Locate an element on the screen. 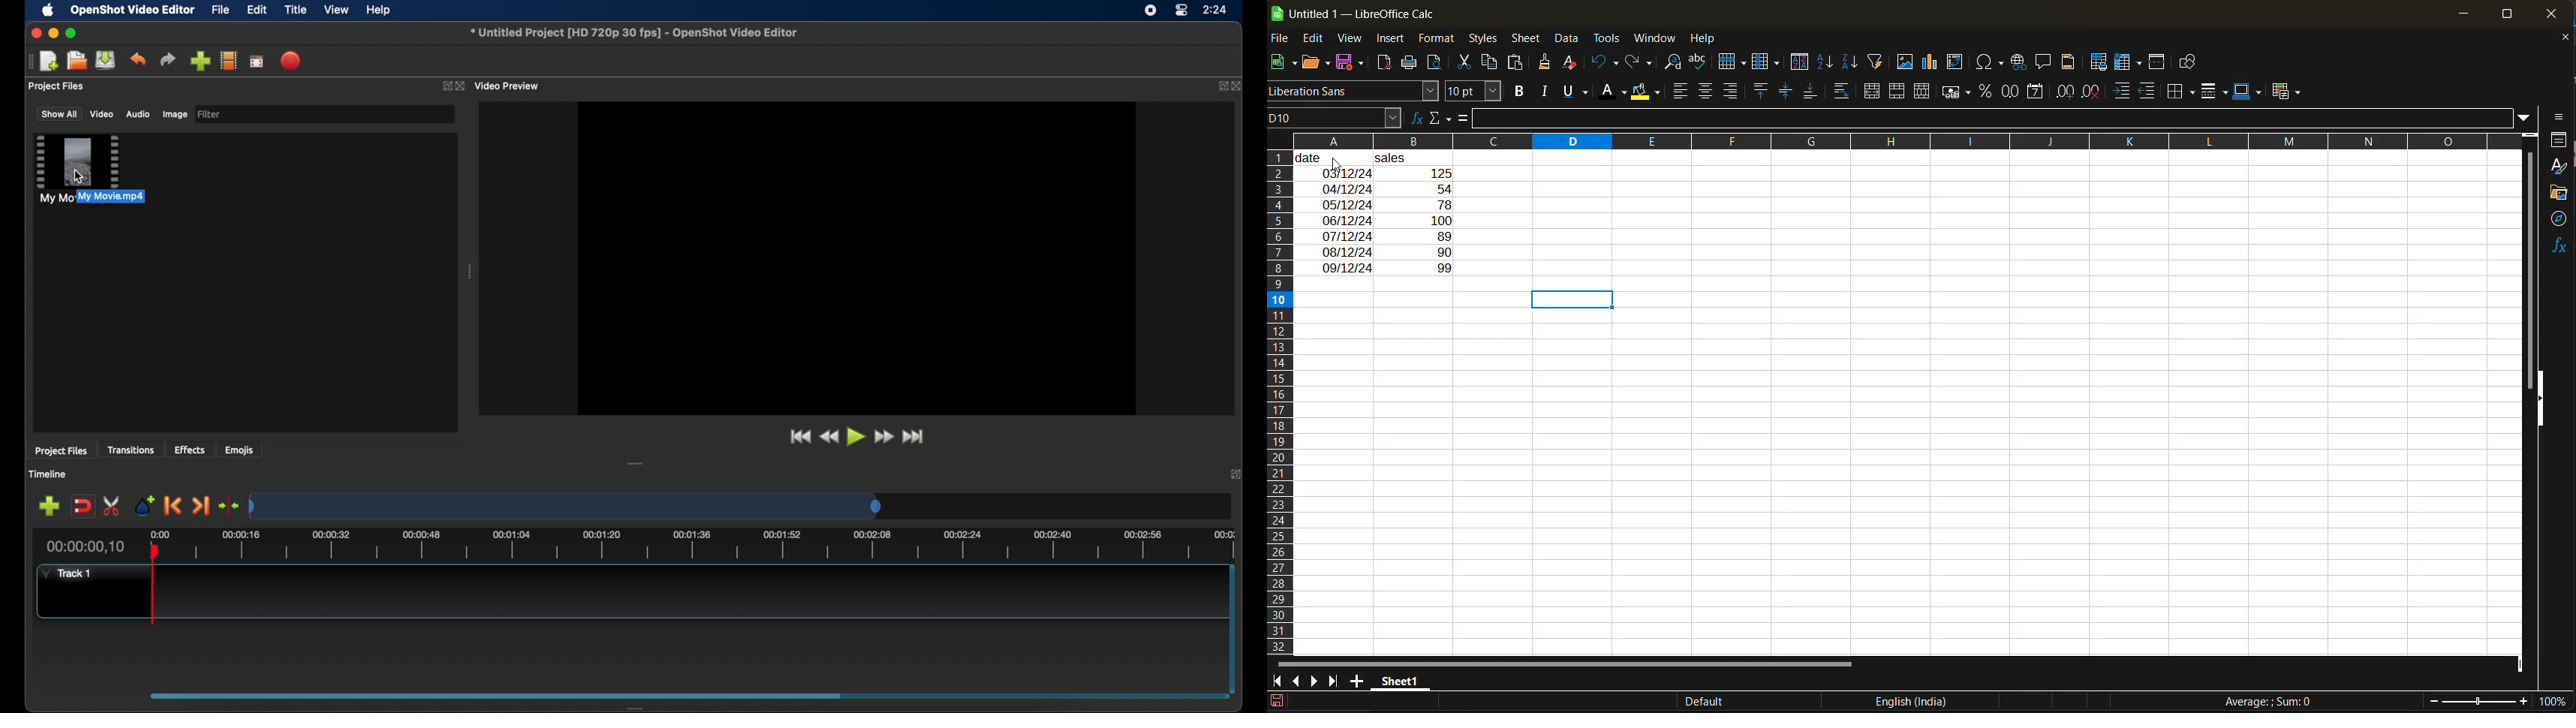 This screenshot has width=2576, height=728. click to save is located at coordinates (1277, 703).